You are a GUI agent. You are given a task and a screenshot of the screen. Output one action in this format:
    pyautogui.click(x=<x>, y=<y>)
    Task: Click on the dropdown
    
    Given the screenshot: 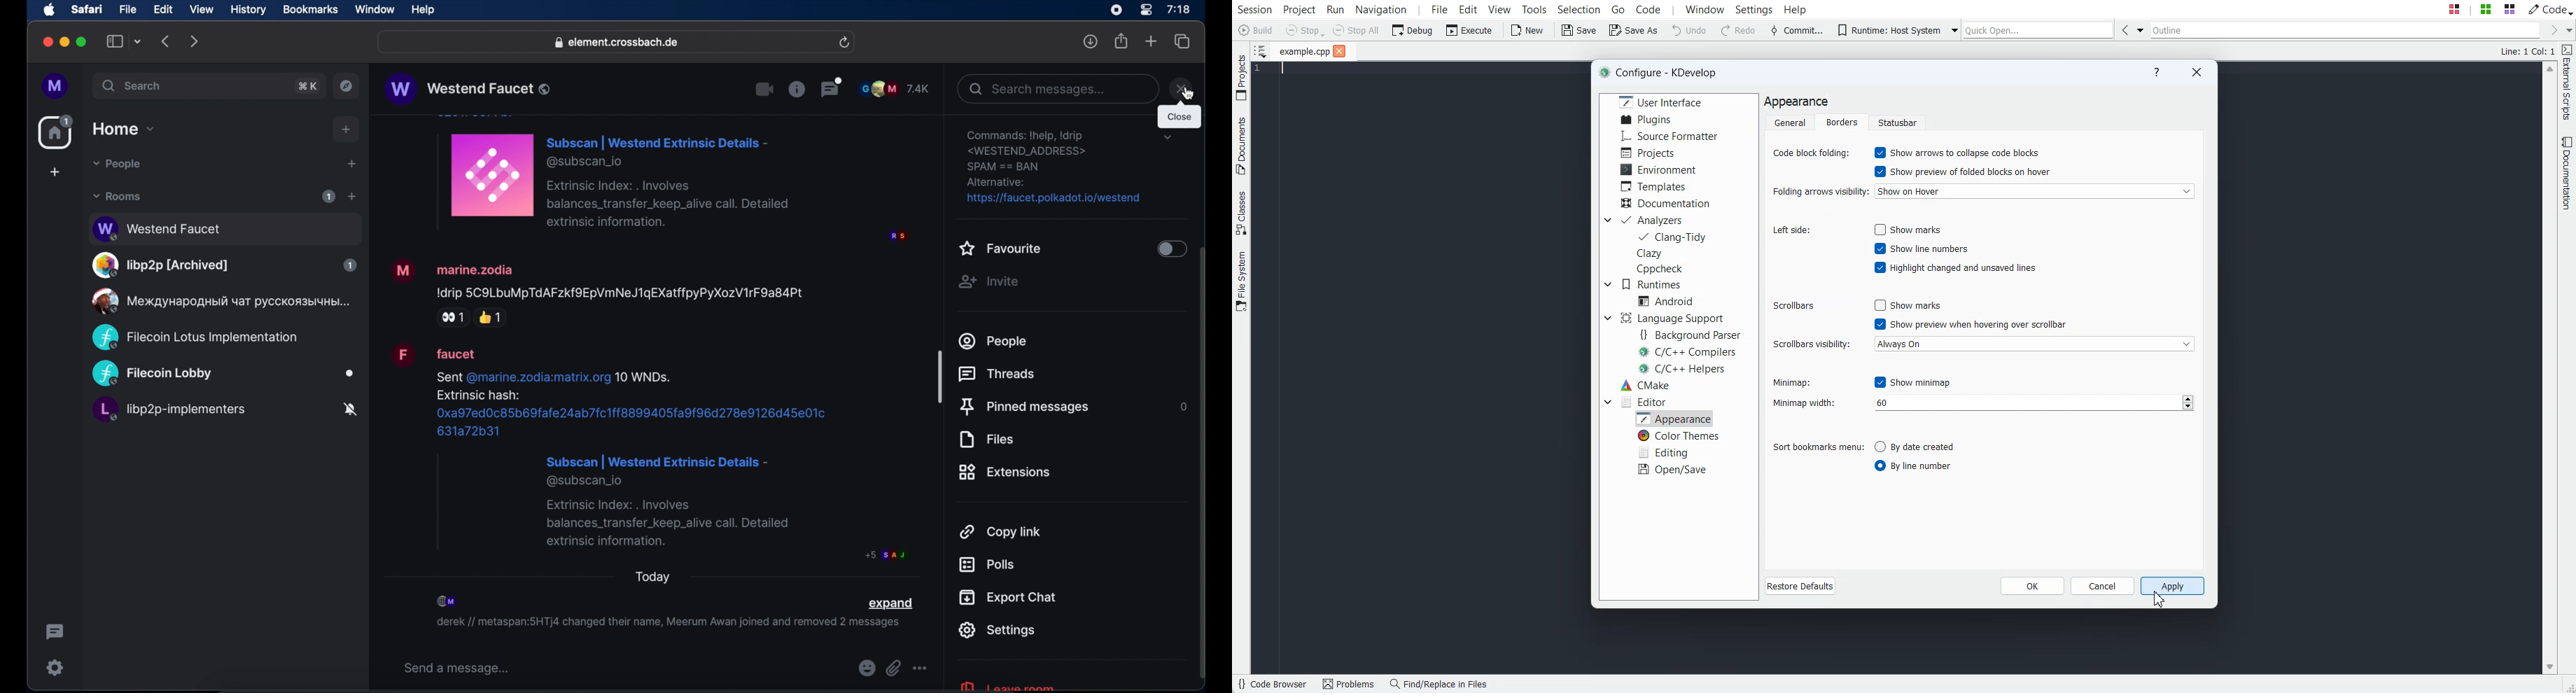 What is the action you would take?
    pyautogui.click(x=1167, y=137)
    